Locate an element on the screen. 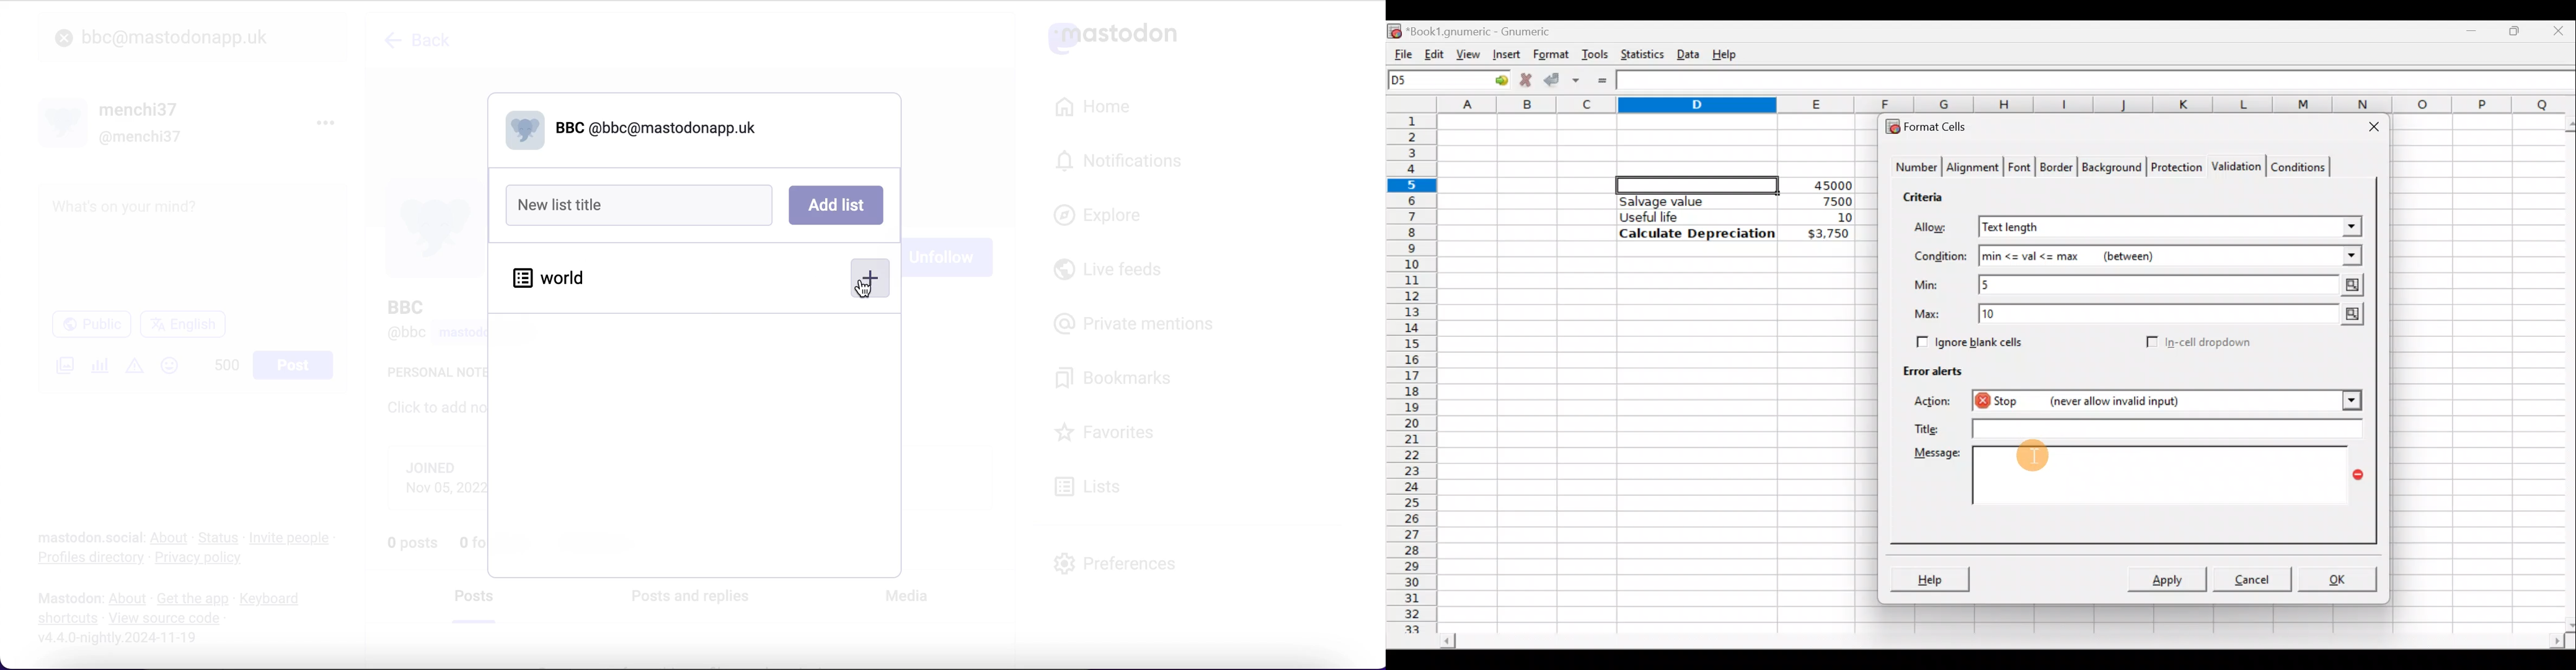 The width and height of the screenshot is (2576, 672). privacy policy is located at coordinates (208, 559).